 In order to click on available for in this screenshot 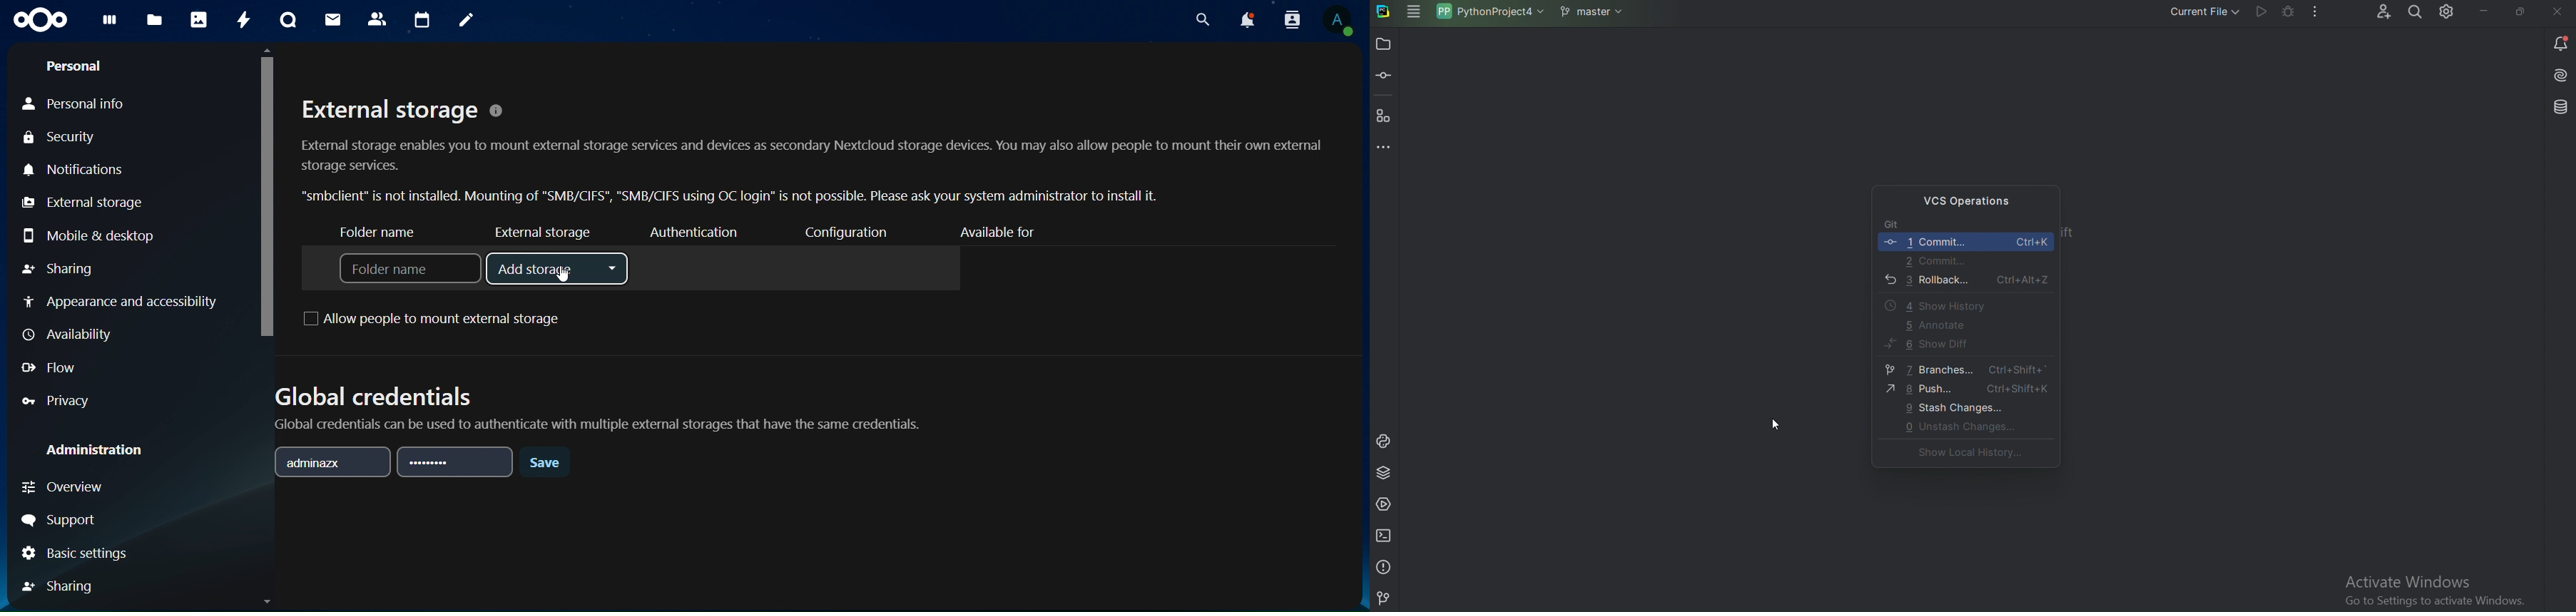, I will do `click(1004, 231)`.